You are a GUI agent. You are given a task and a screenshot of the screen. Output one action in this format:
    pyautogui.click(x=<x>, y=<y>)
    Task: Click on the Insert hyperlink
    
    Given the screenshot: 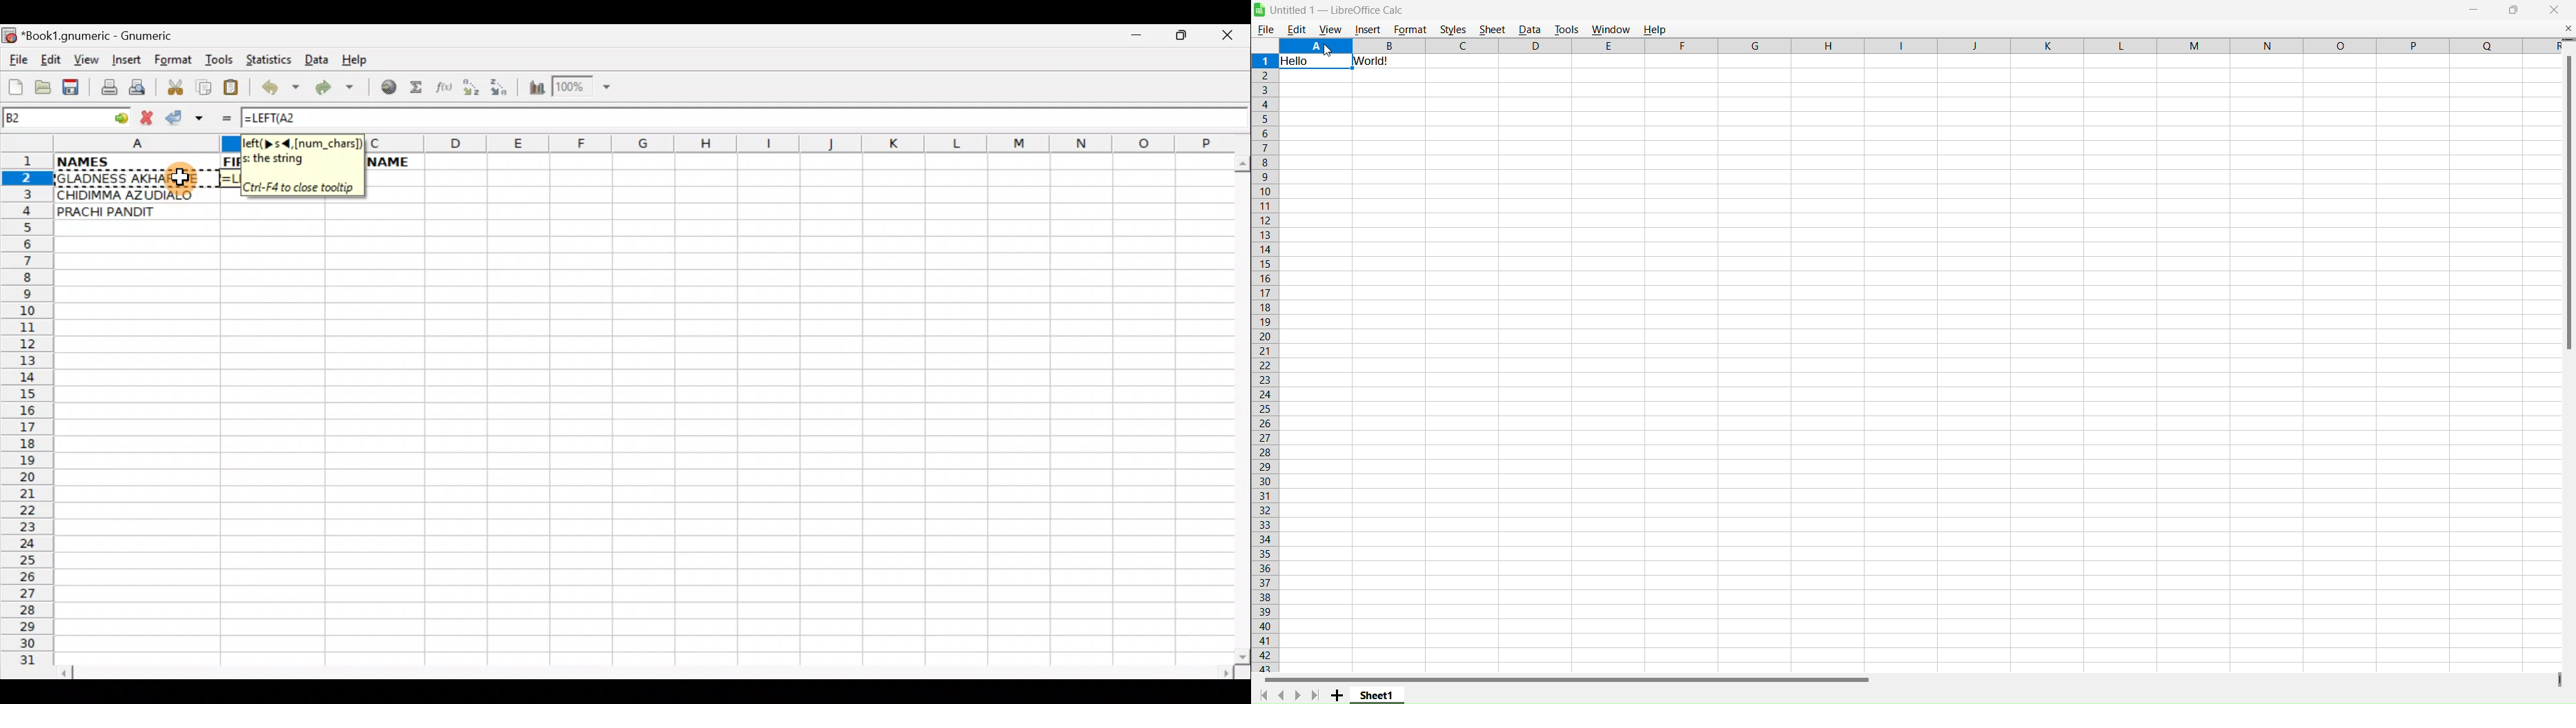 What is the action you would take?
    pyautogui.click(x=386, y=88)
    